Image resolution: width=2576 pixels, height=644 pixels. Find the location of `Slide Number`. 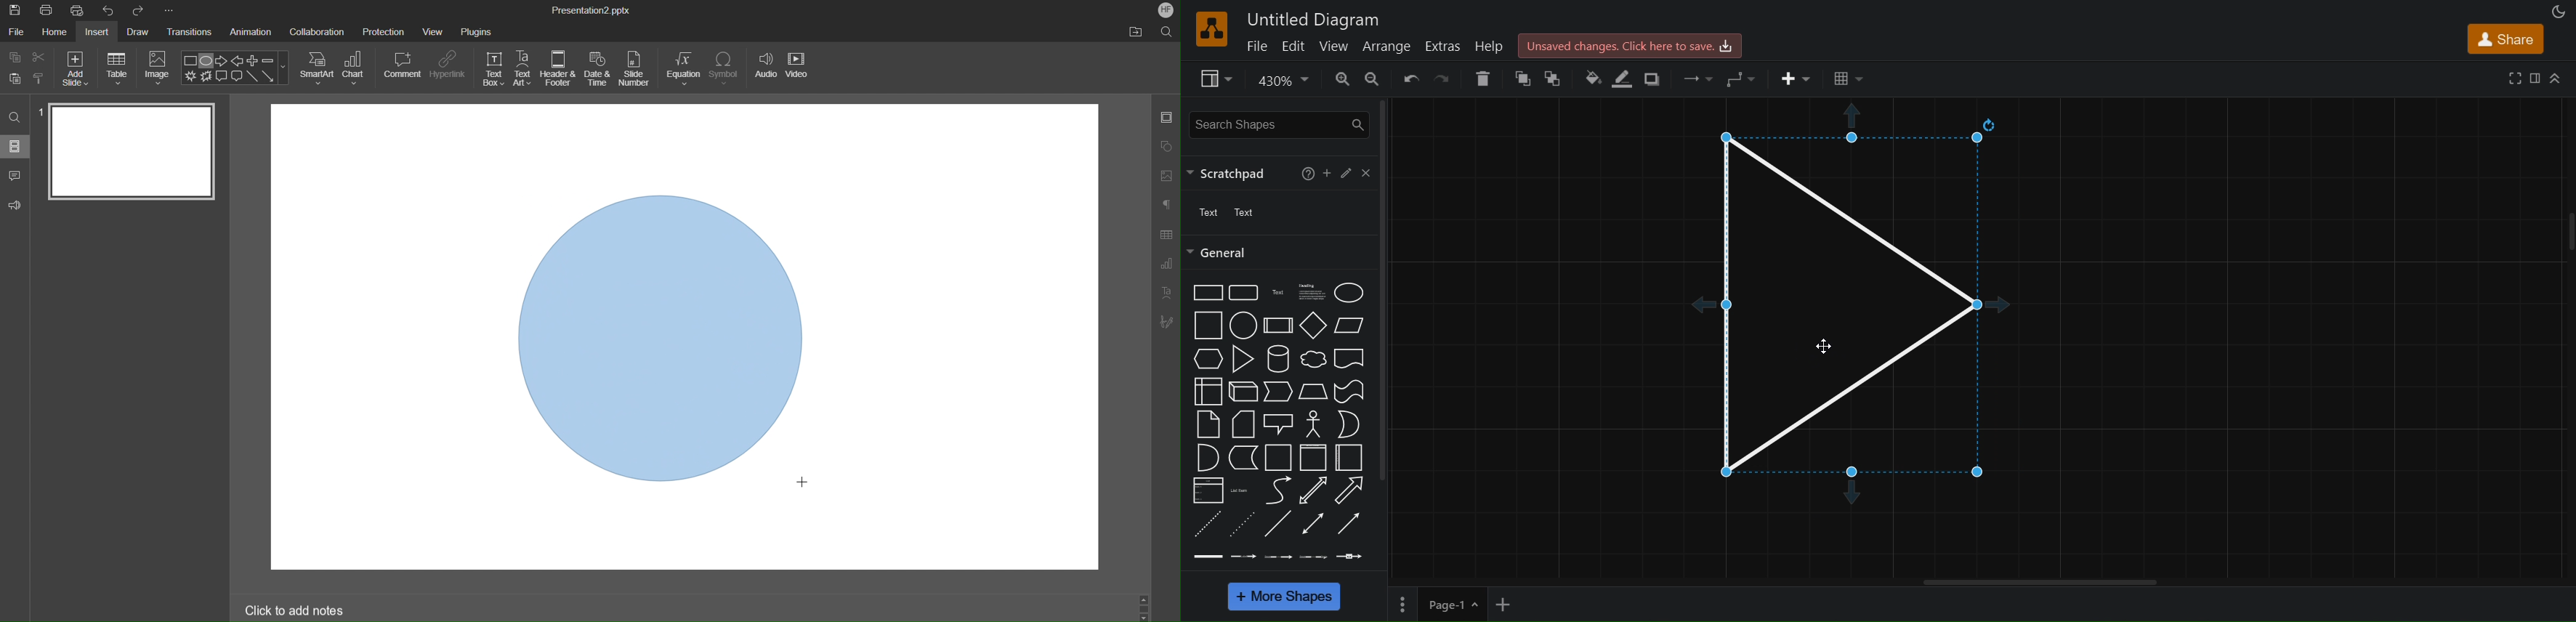

Slide Number is located at coordinates (637, 70).